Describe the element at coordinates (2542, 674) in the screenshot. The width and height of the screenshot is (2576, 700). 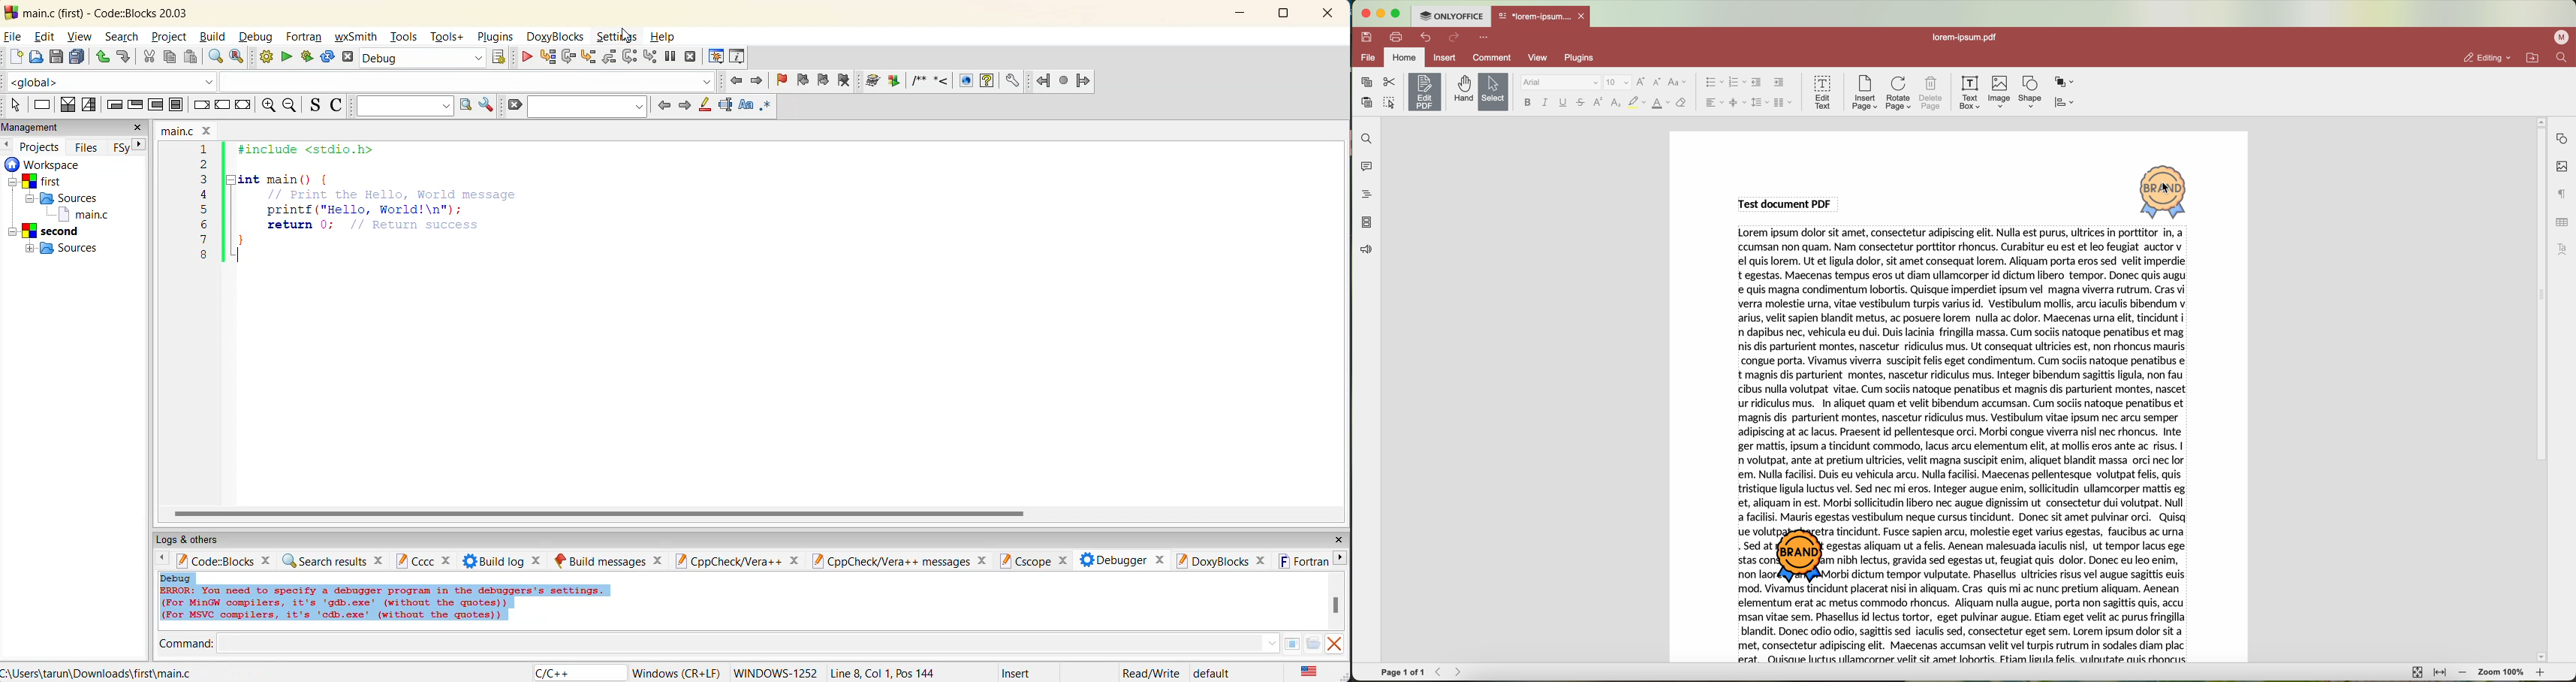
I see `zoom in` at that location.